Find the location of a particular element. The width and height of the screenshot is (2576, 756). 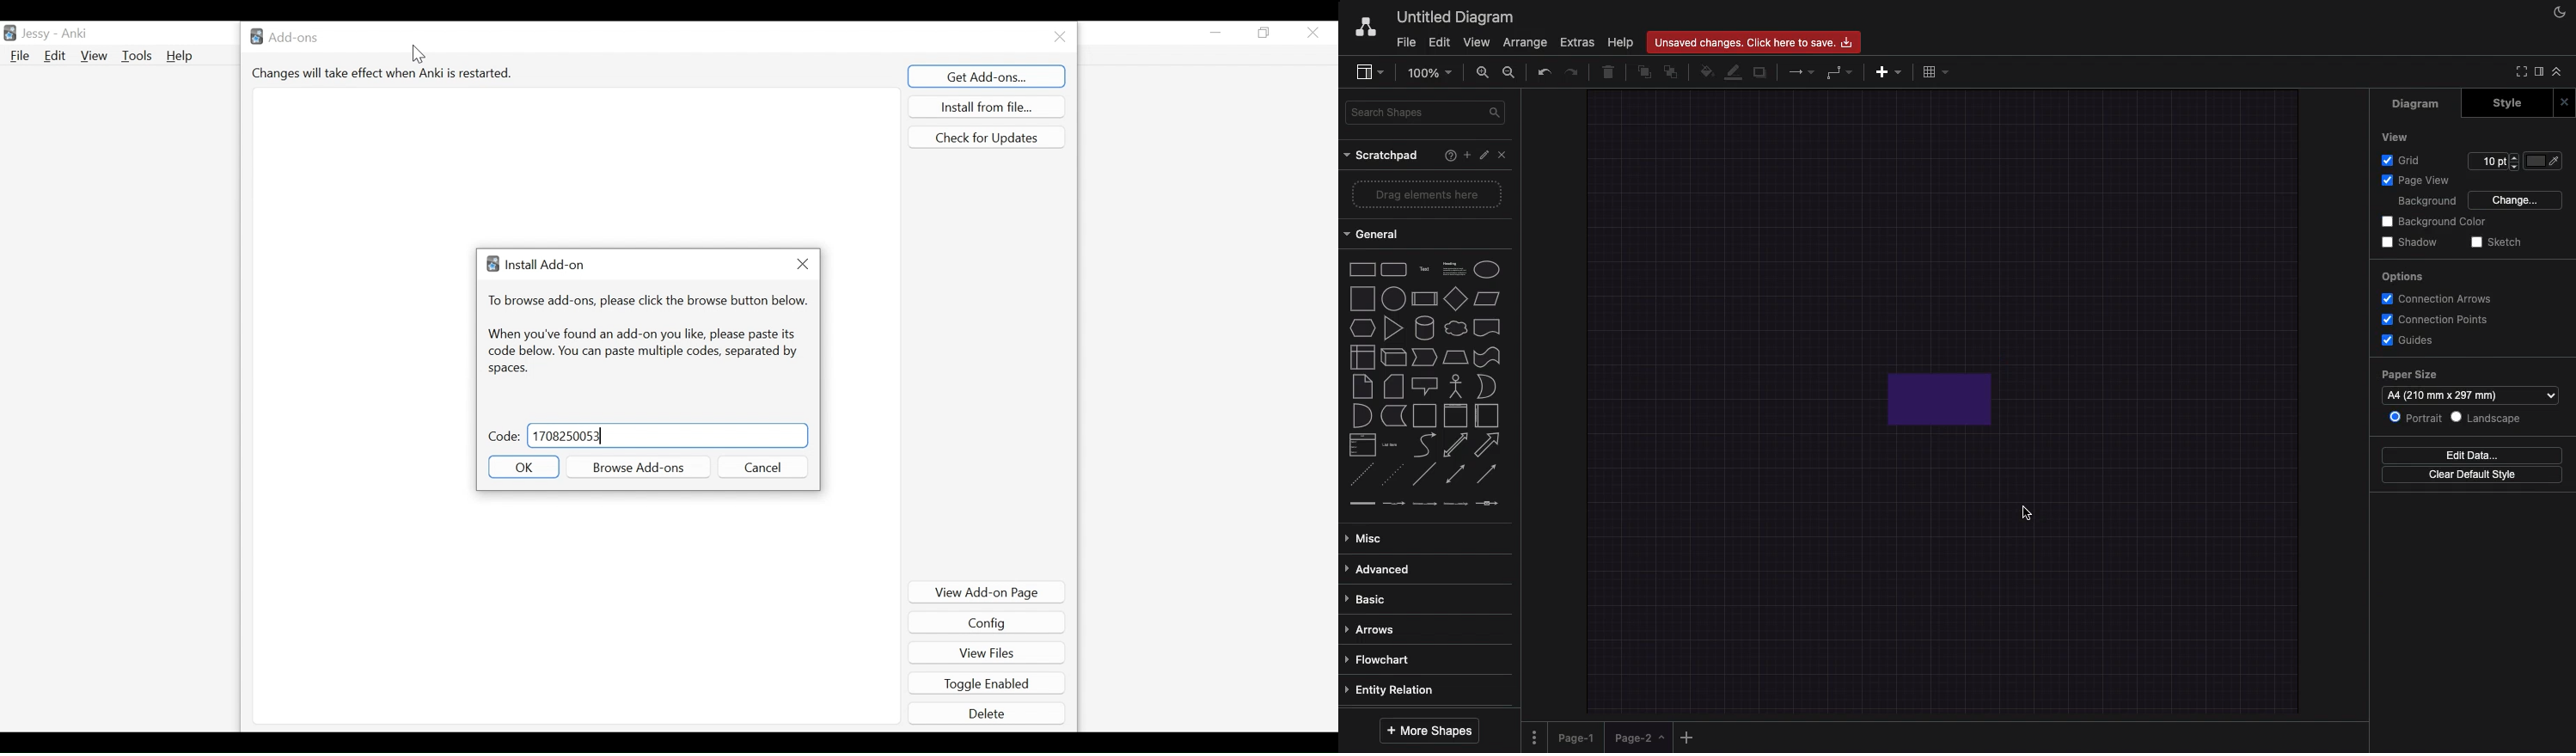

Ad is located at coordinates (1890, 70).